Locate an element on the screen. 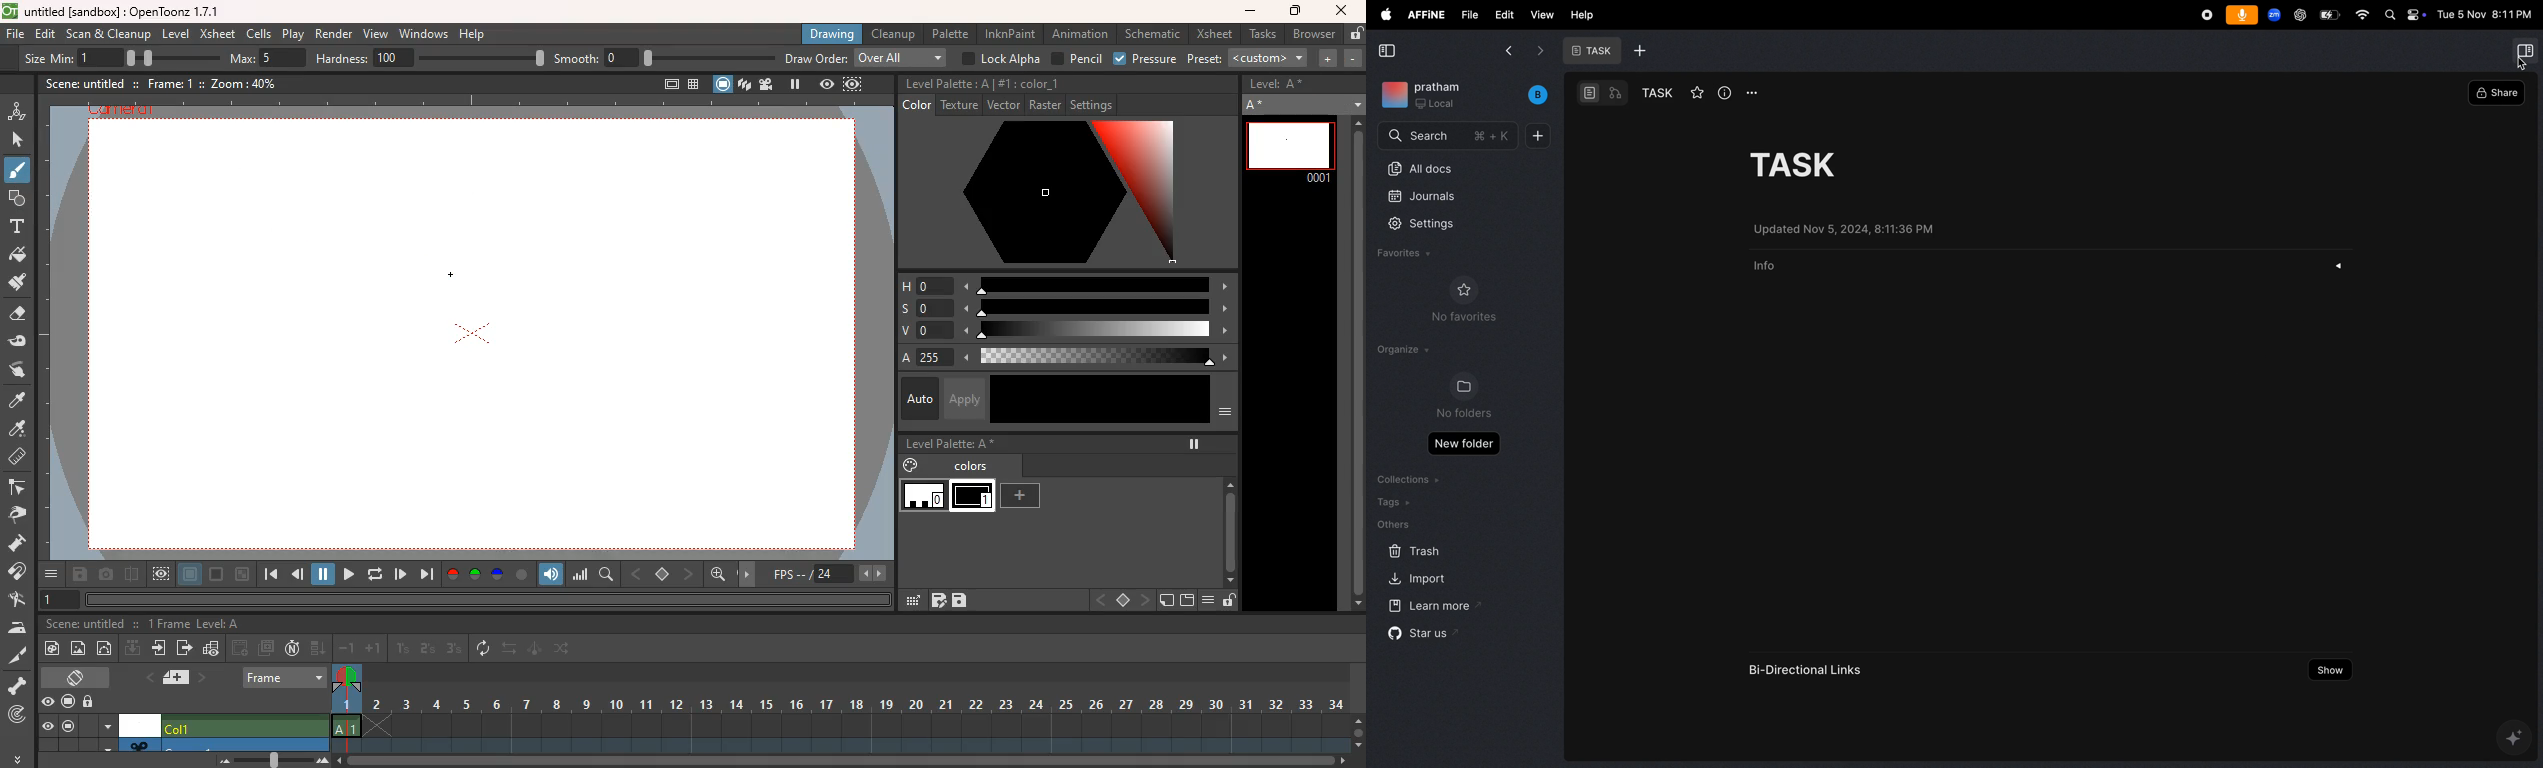 The width and height of the screenshot is (2548, 784). close is located at coordinates (1342, 10).